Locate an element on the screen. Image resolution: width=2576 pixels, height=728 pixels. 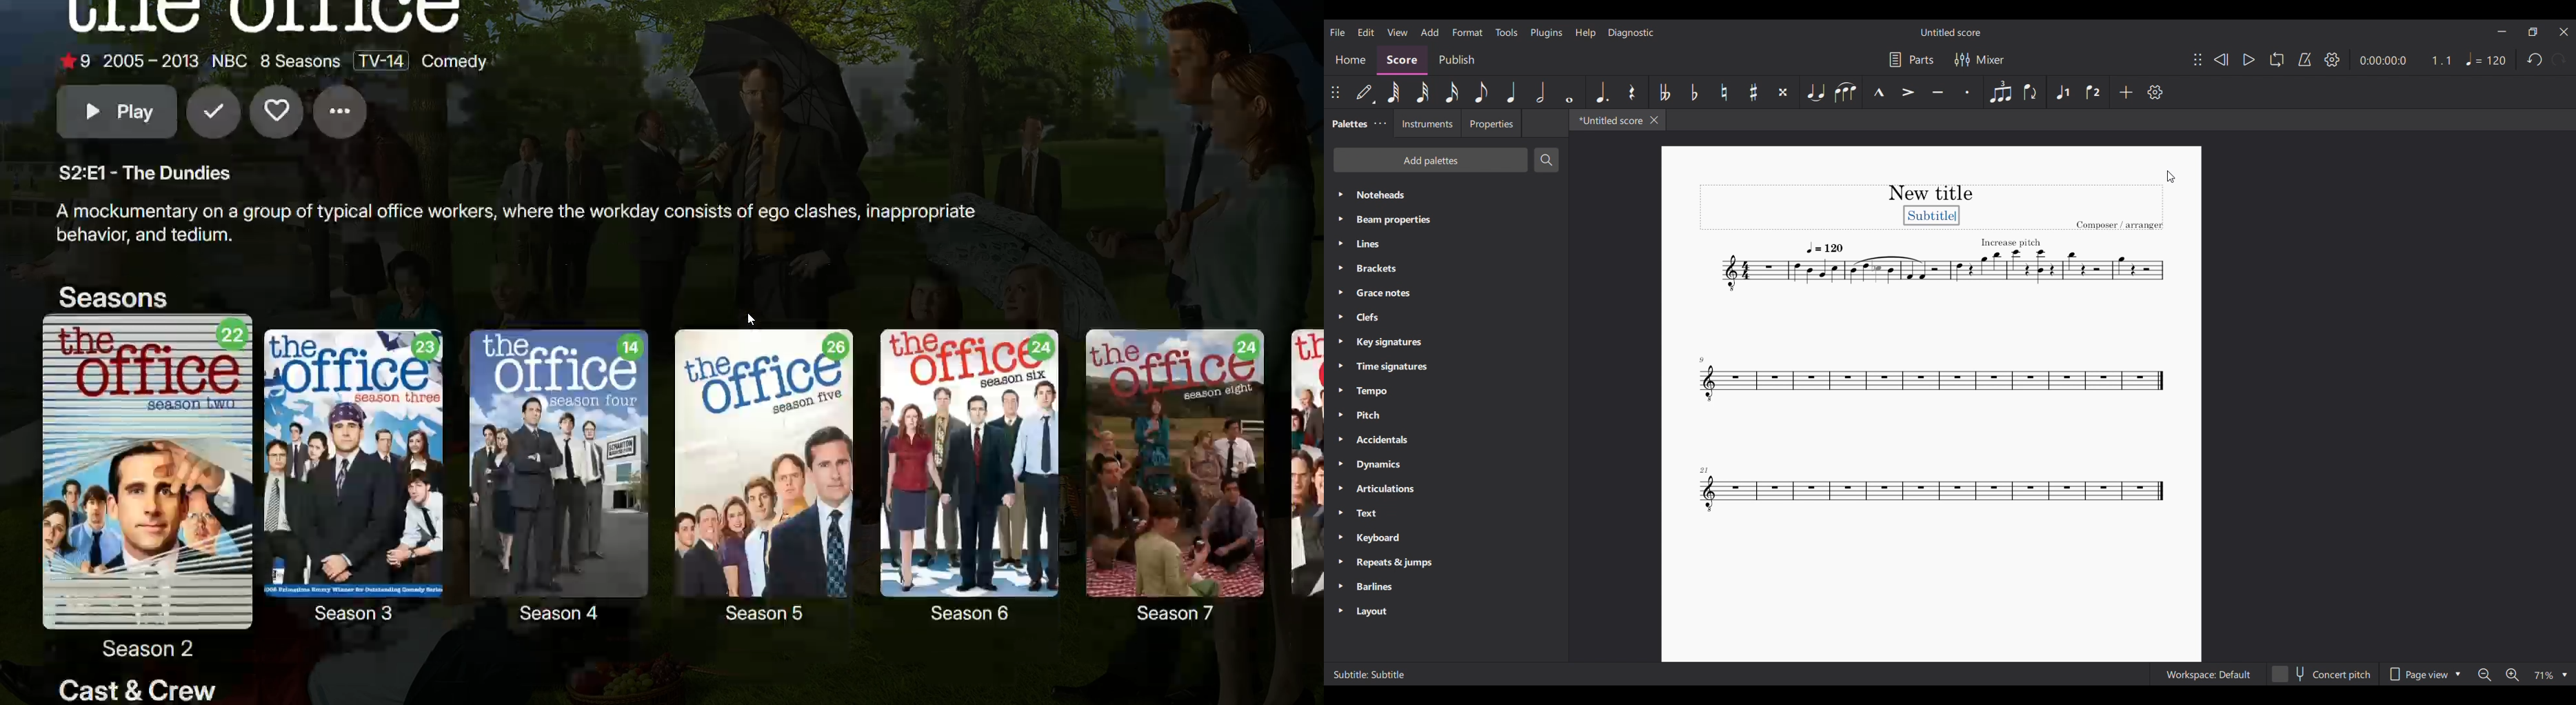
Play is located at coordinates (118, 112).